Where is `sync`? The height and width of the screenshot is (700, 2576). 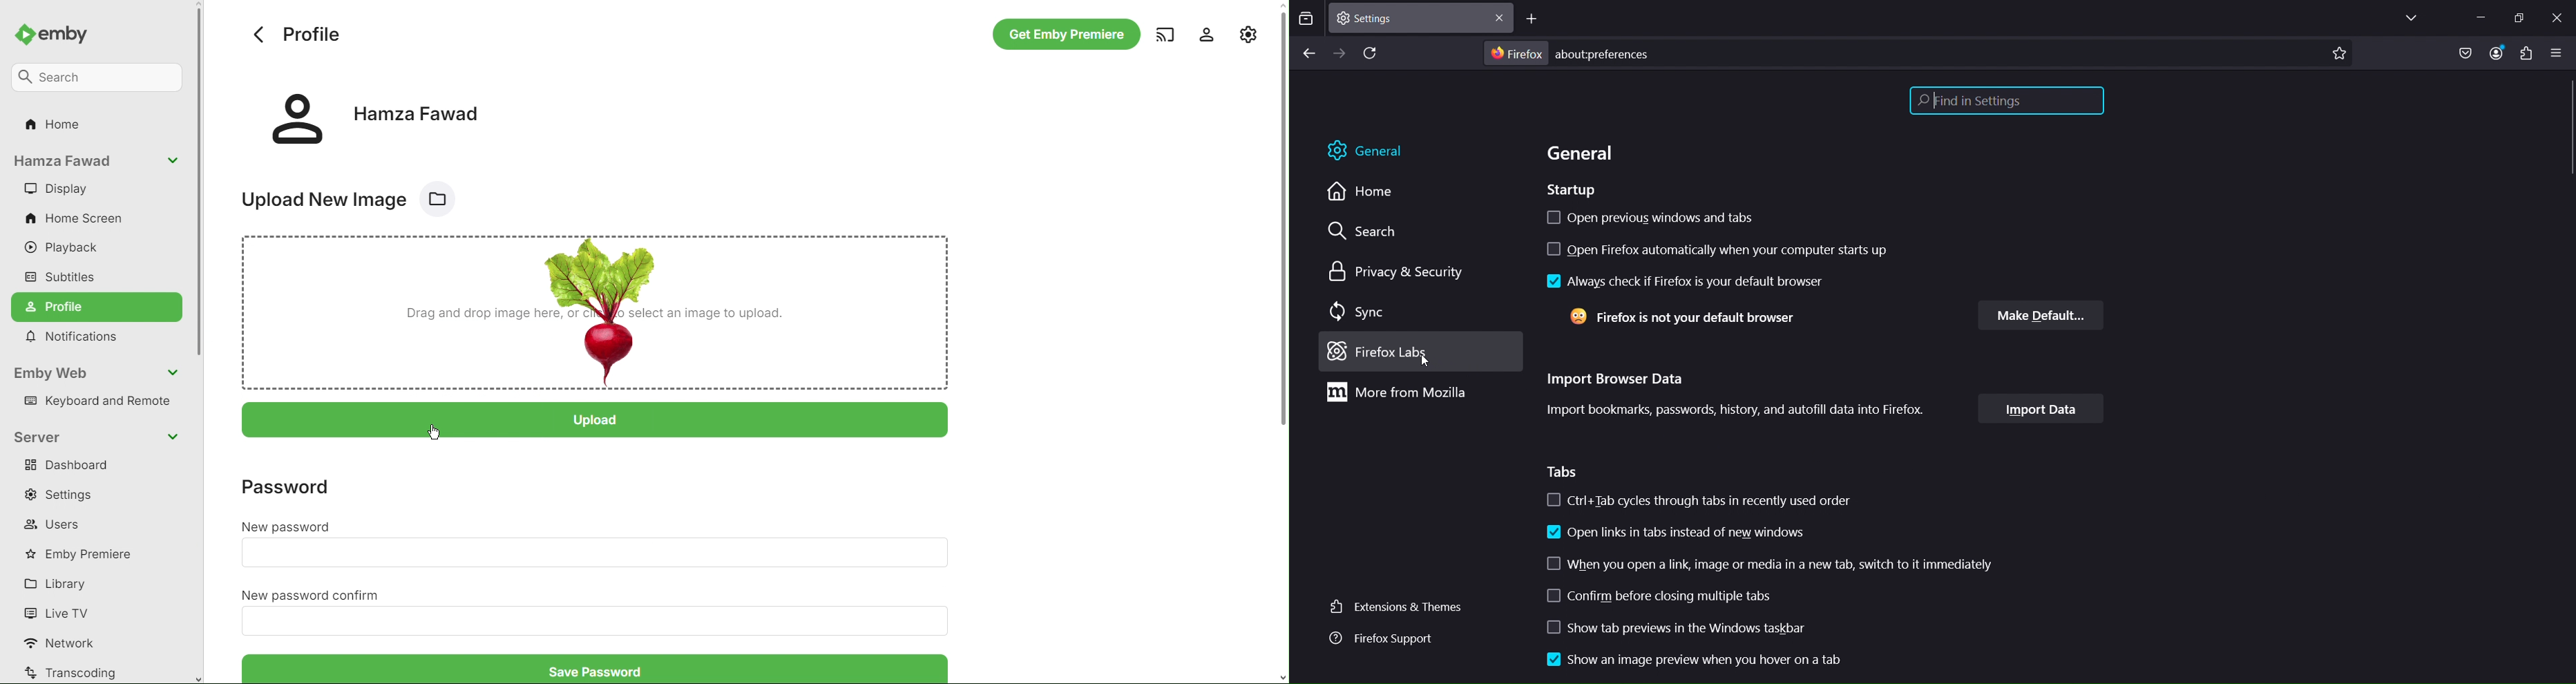
sync is located at coordinates (1356, 310).